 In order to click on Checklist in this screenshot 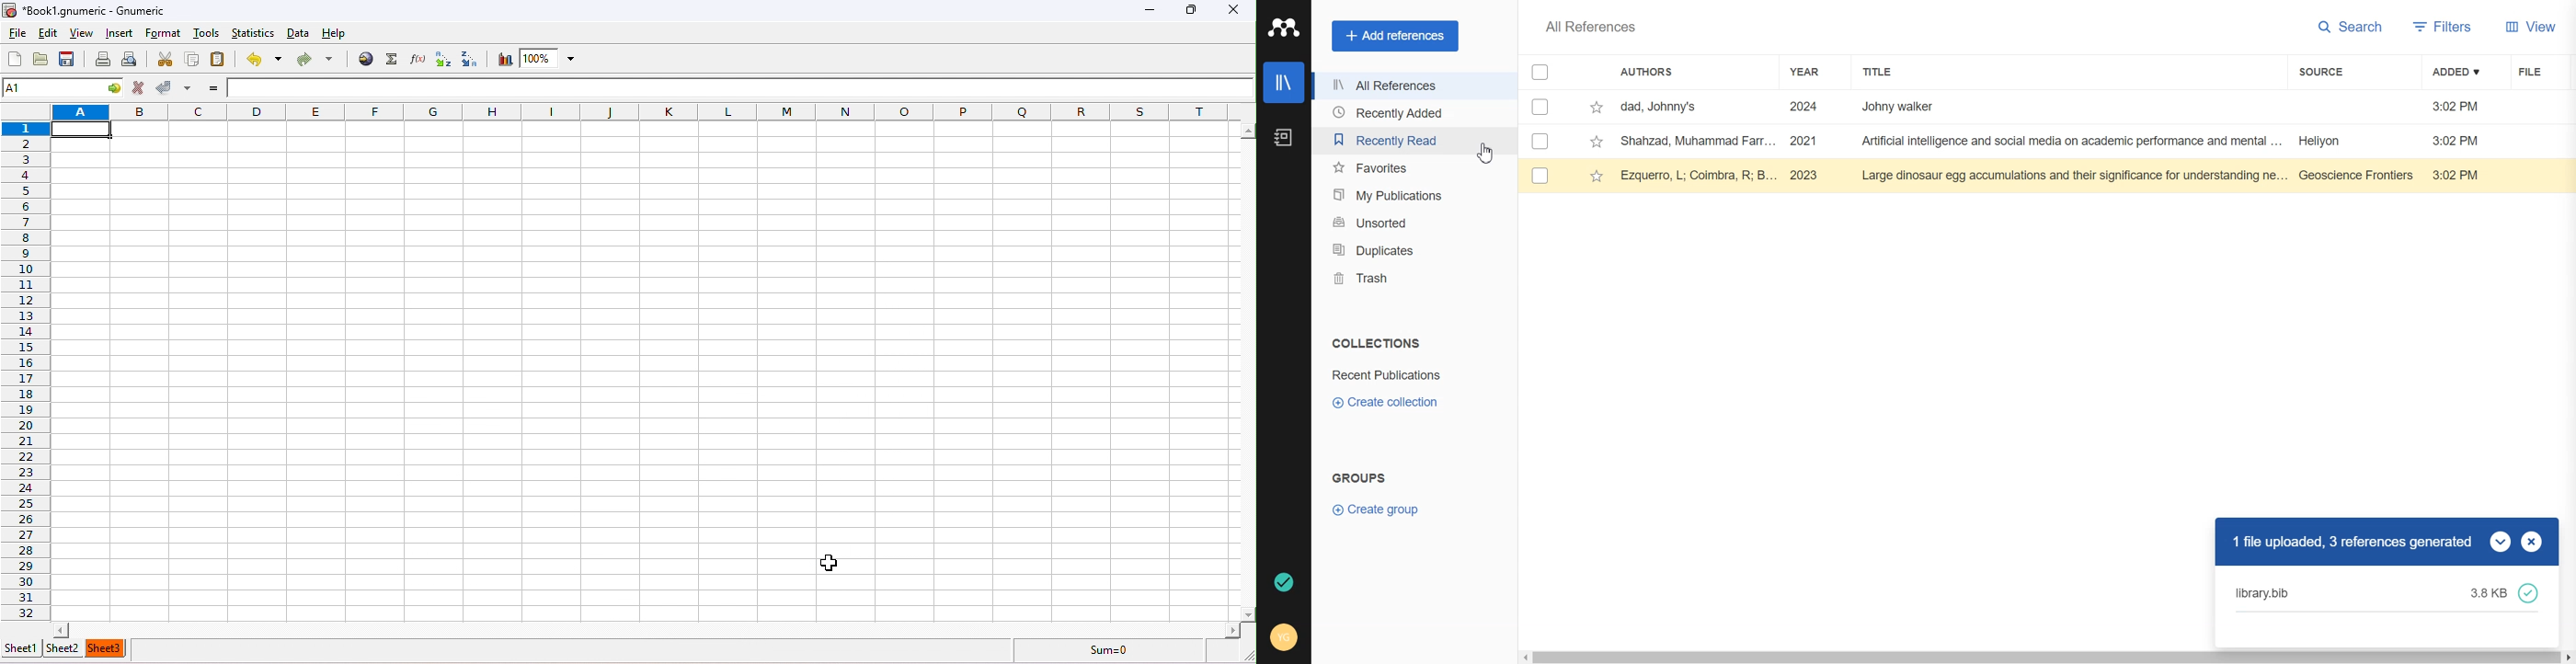, I will do `click(1540, 72)`.